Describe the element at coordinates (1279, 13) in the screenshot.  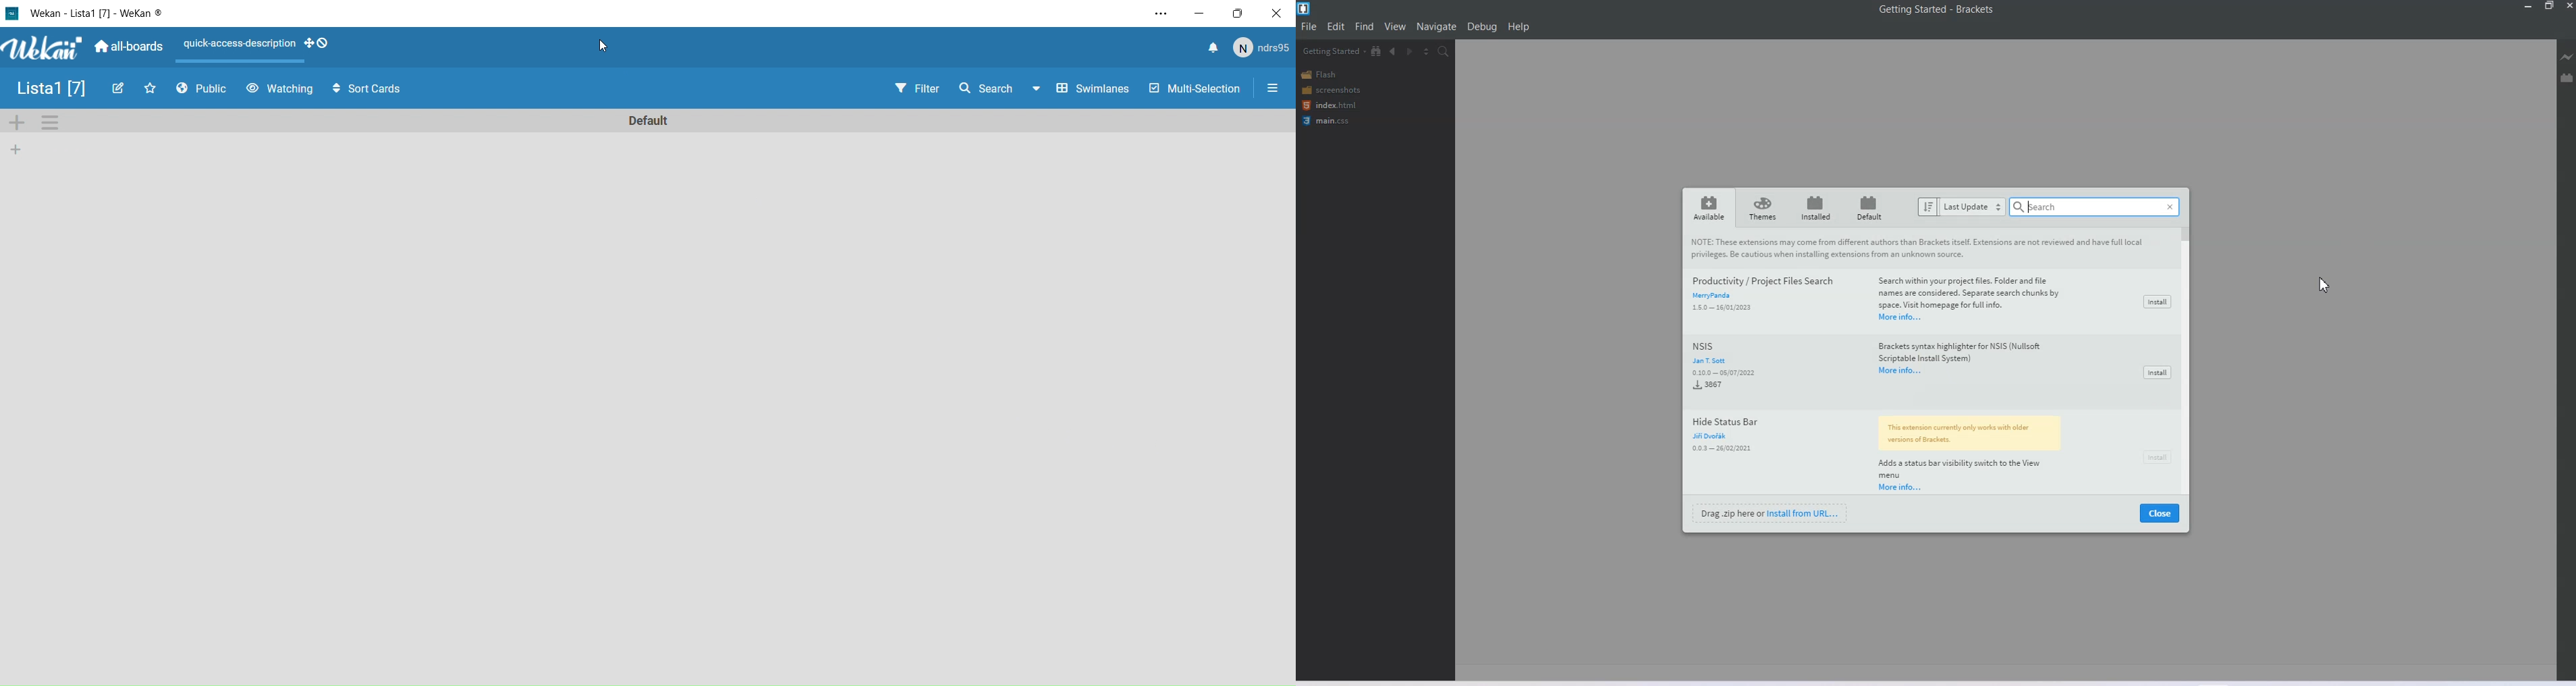
I see `Close` at that location.